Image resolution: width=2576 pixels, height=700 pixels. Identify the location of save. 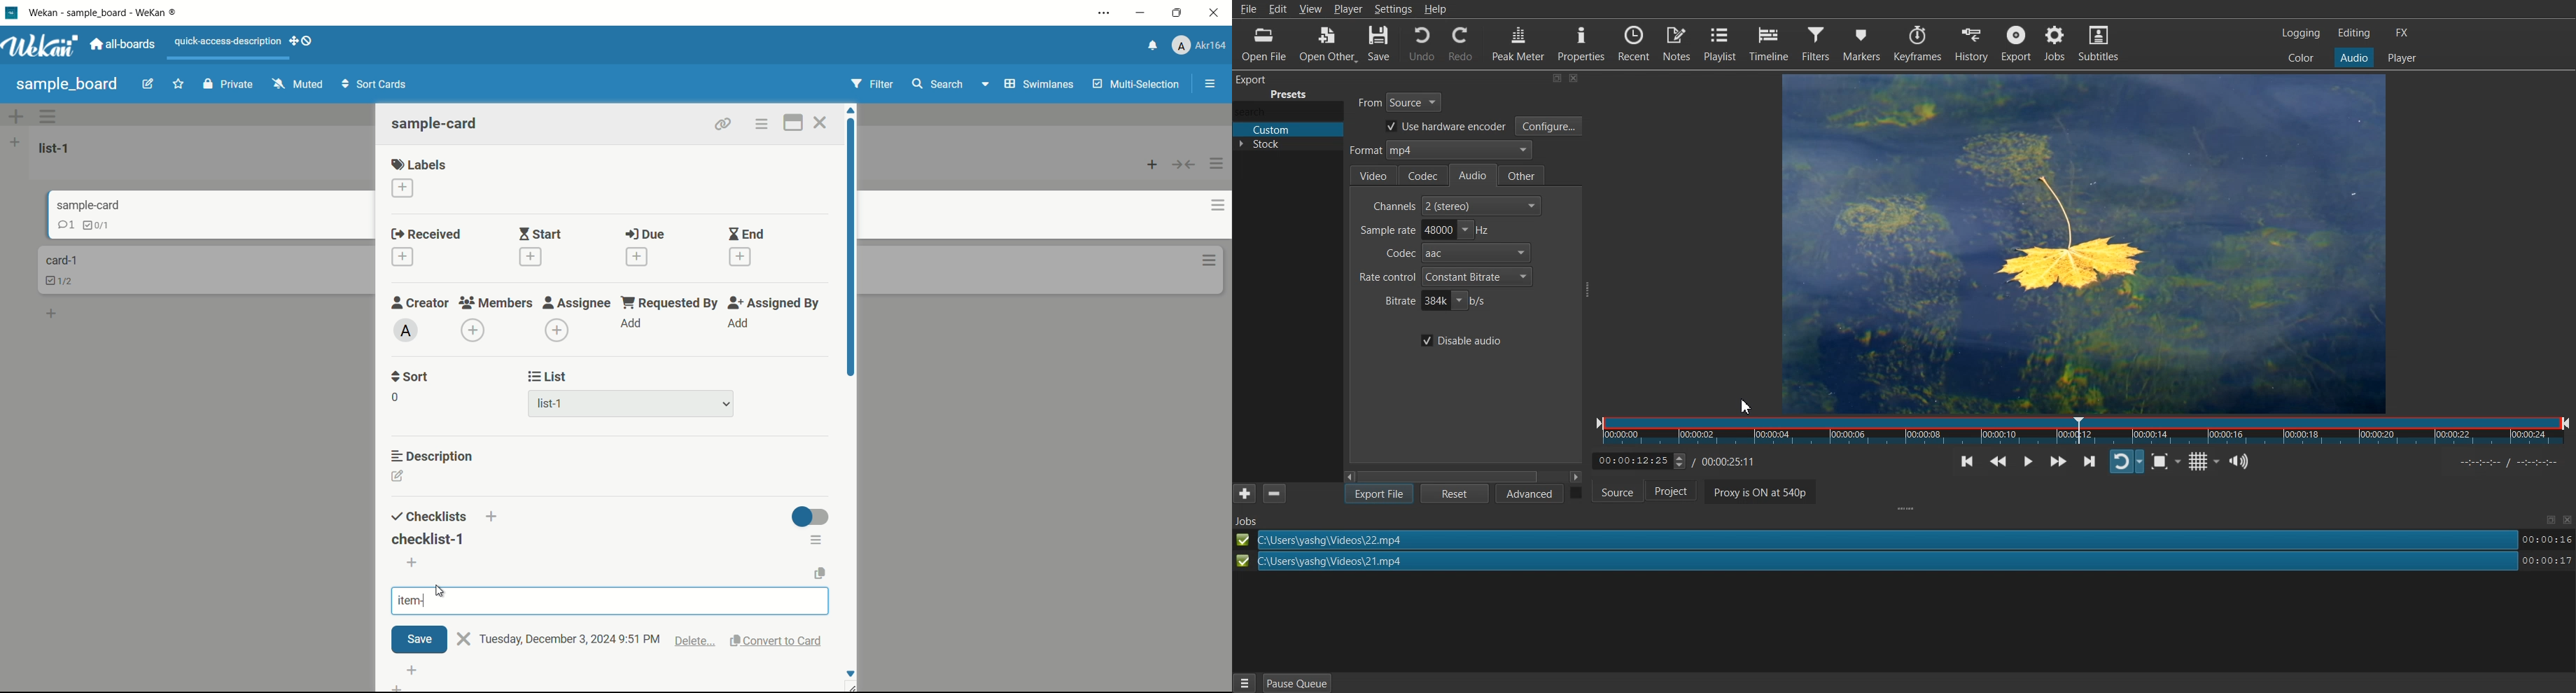
(418, 639).